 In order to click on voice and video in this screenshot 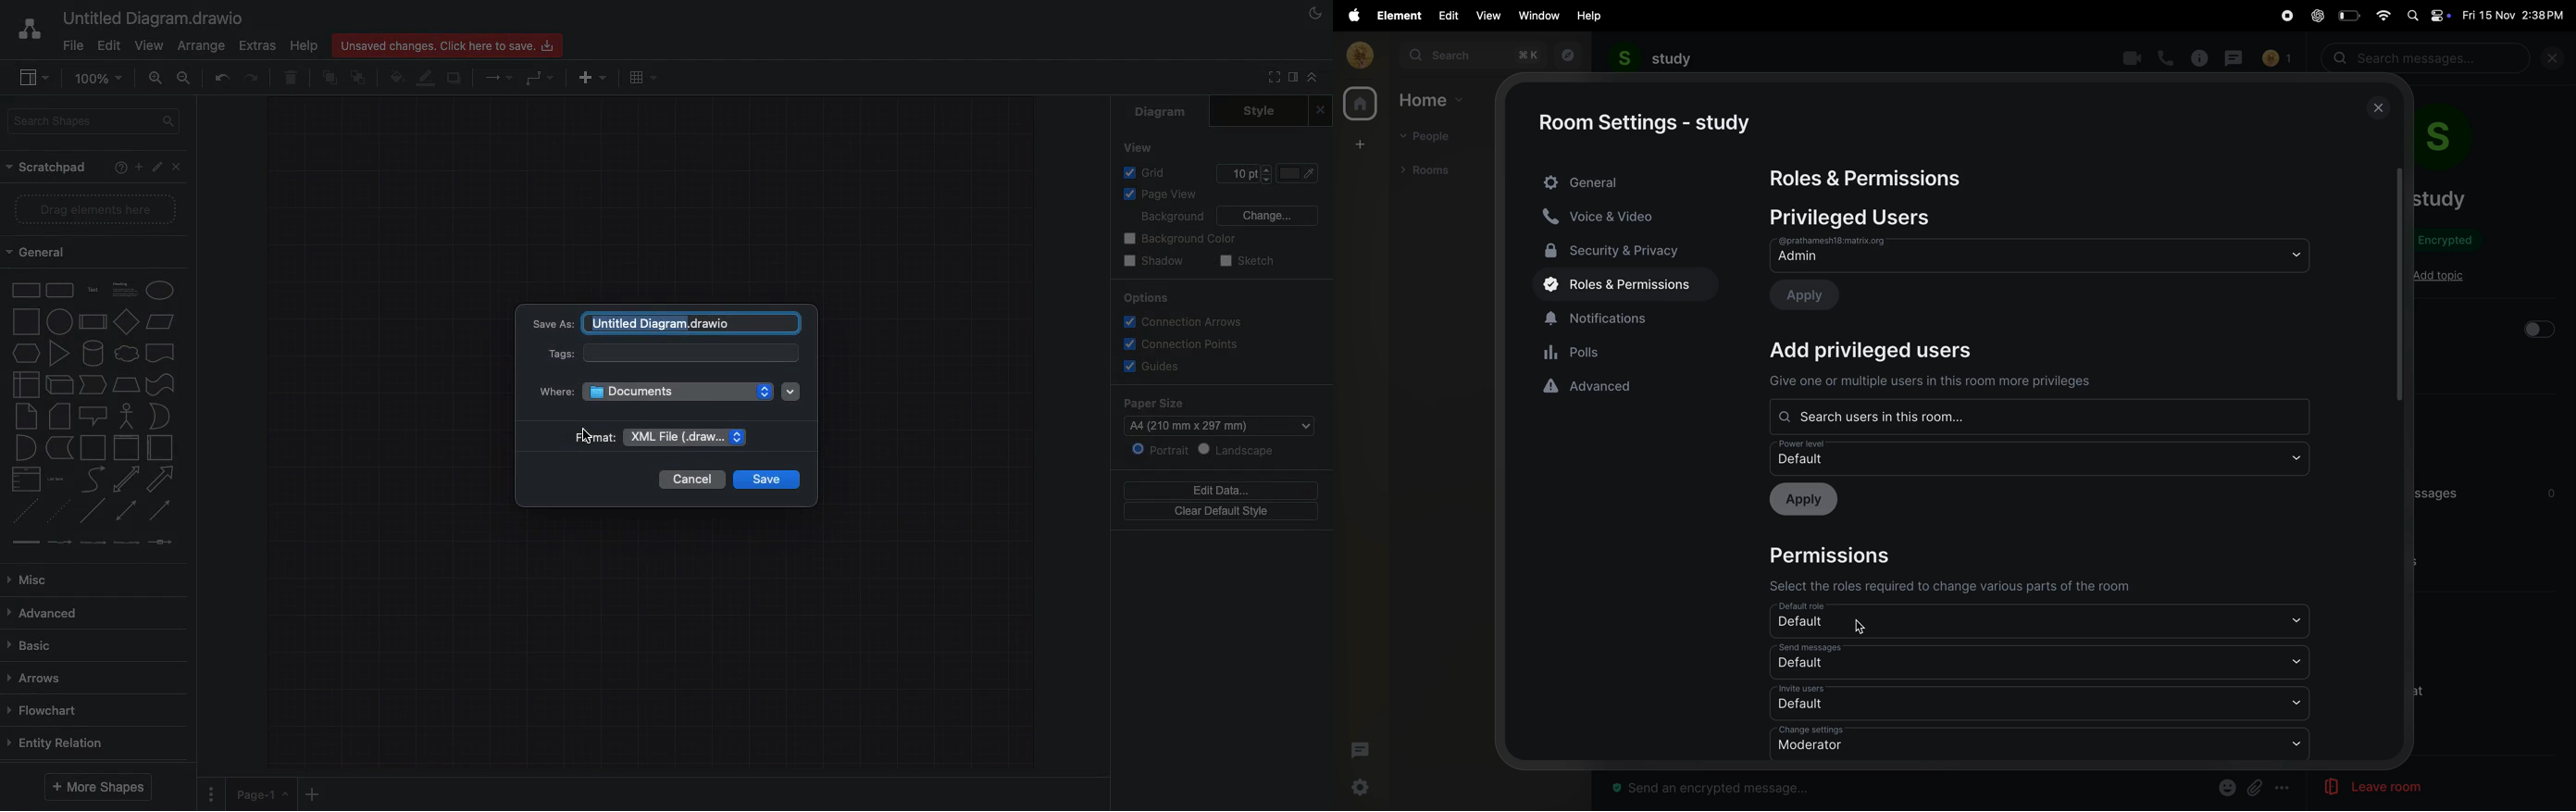, I will do `click(1610, 215)`.